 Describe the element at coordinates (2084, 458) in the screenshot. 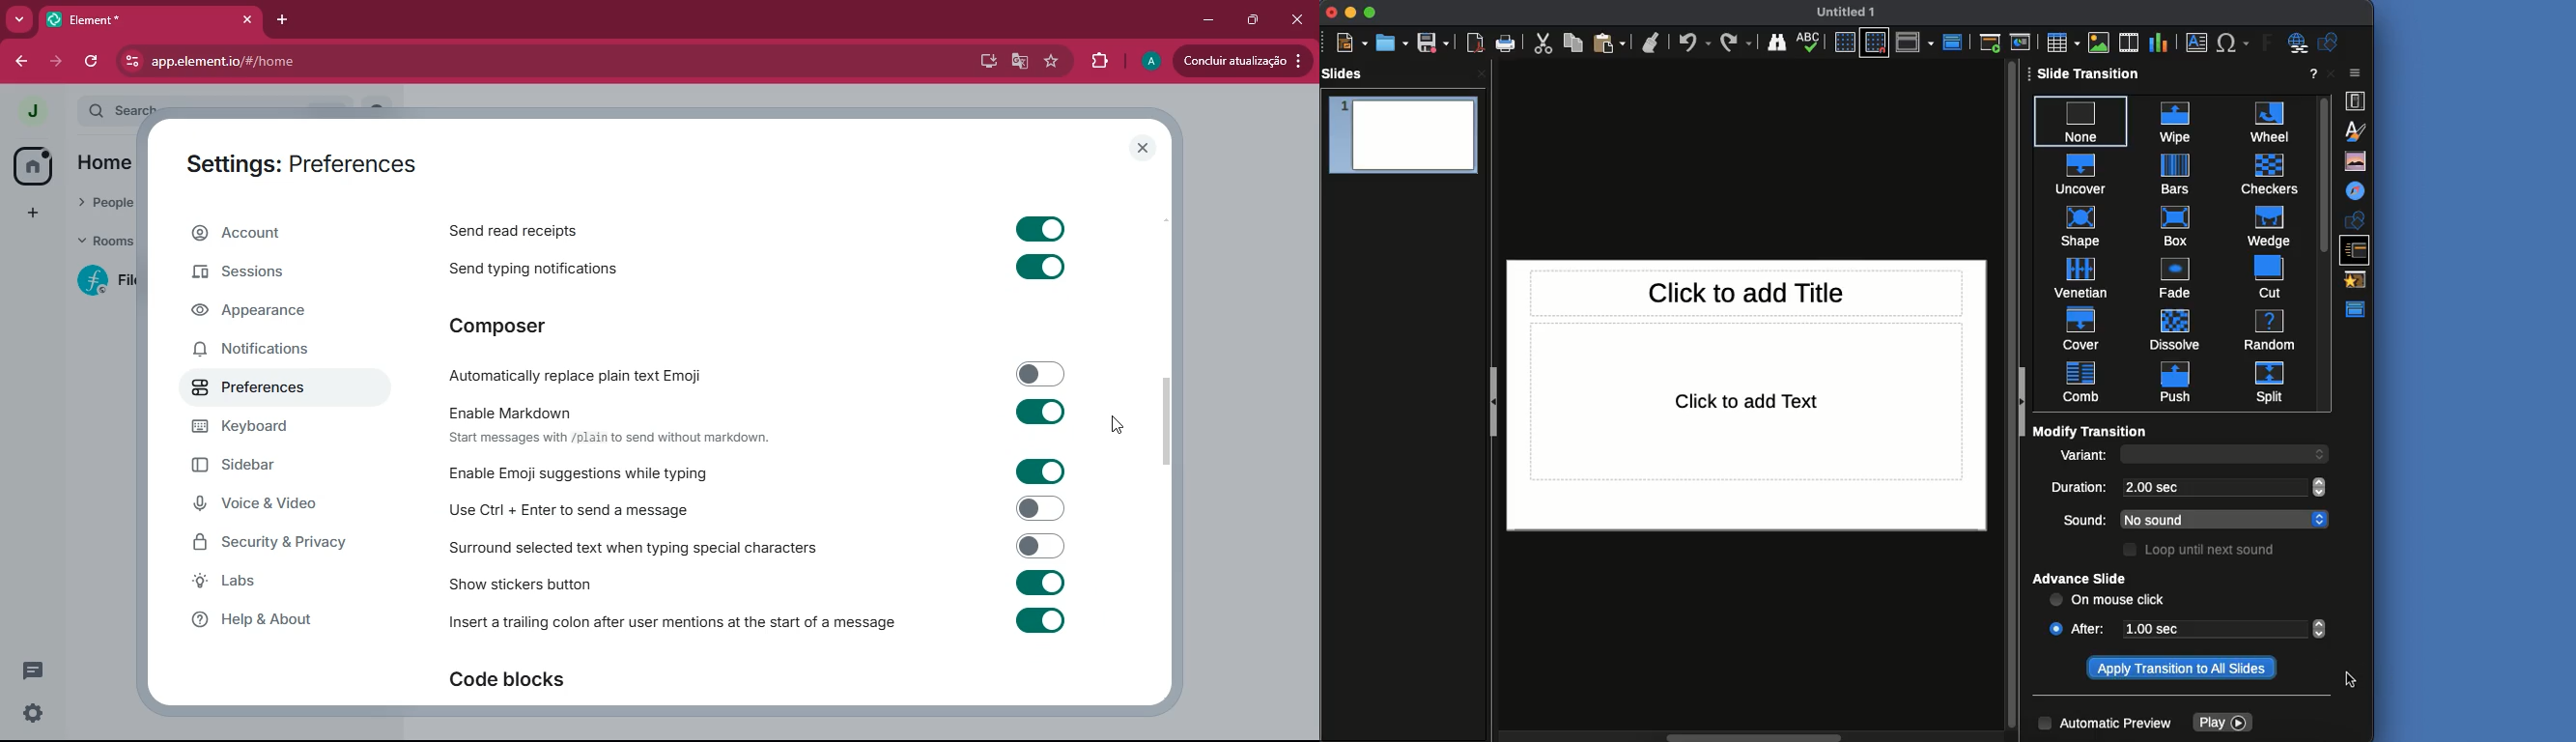

I see `Variant` at that location.